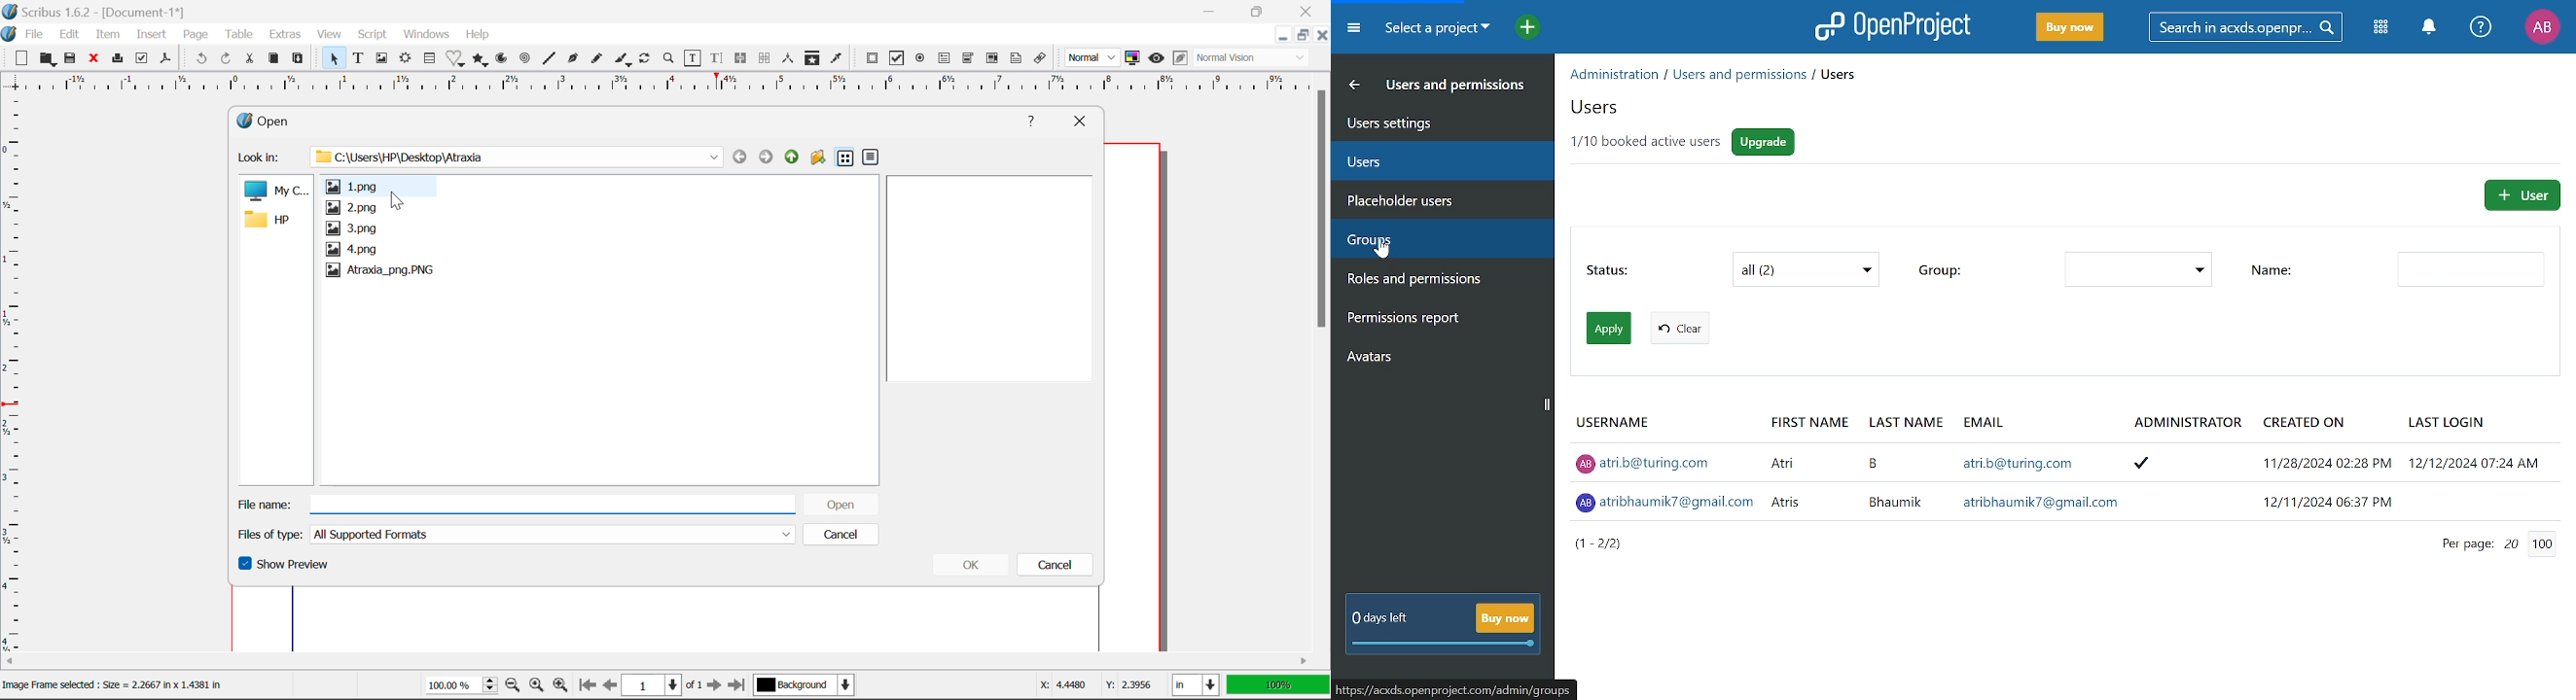 The width and height of the screenshot is (2576, 700). I want to click on Previous, so click(611, 686).